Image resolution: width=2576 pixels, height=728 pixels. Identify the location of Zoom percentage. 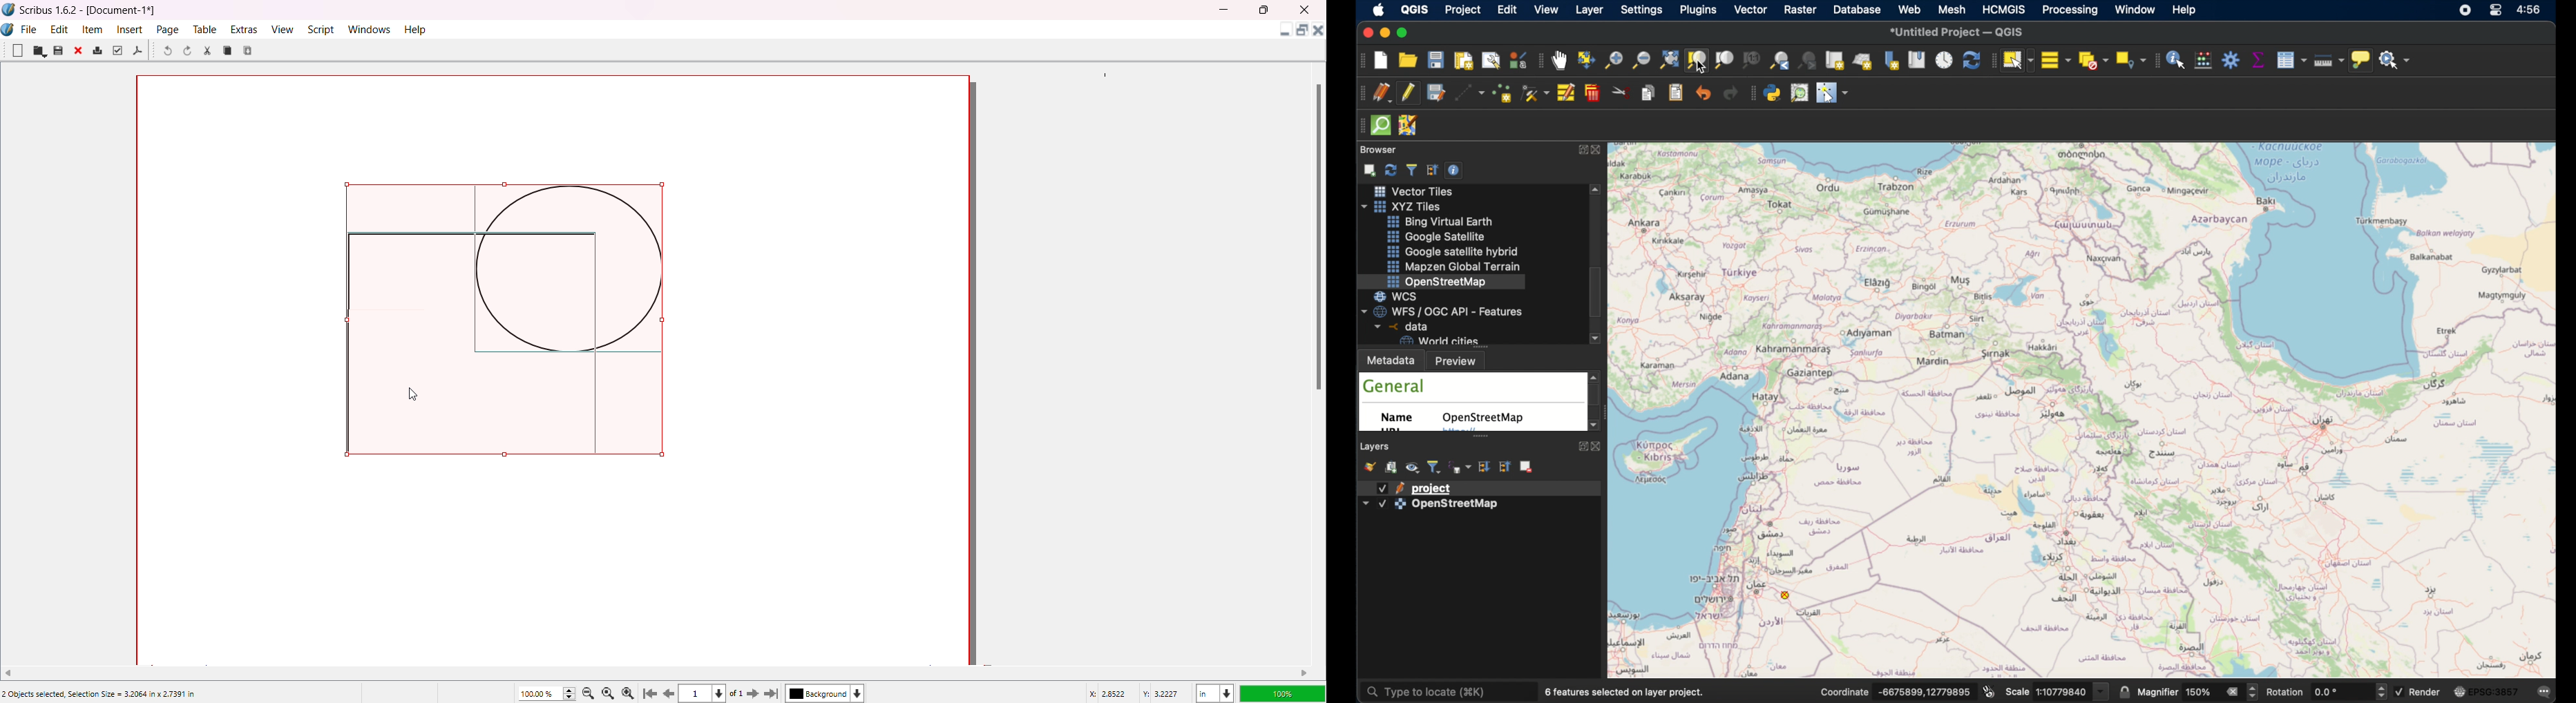
(539, 693).